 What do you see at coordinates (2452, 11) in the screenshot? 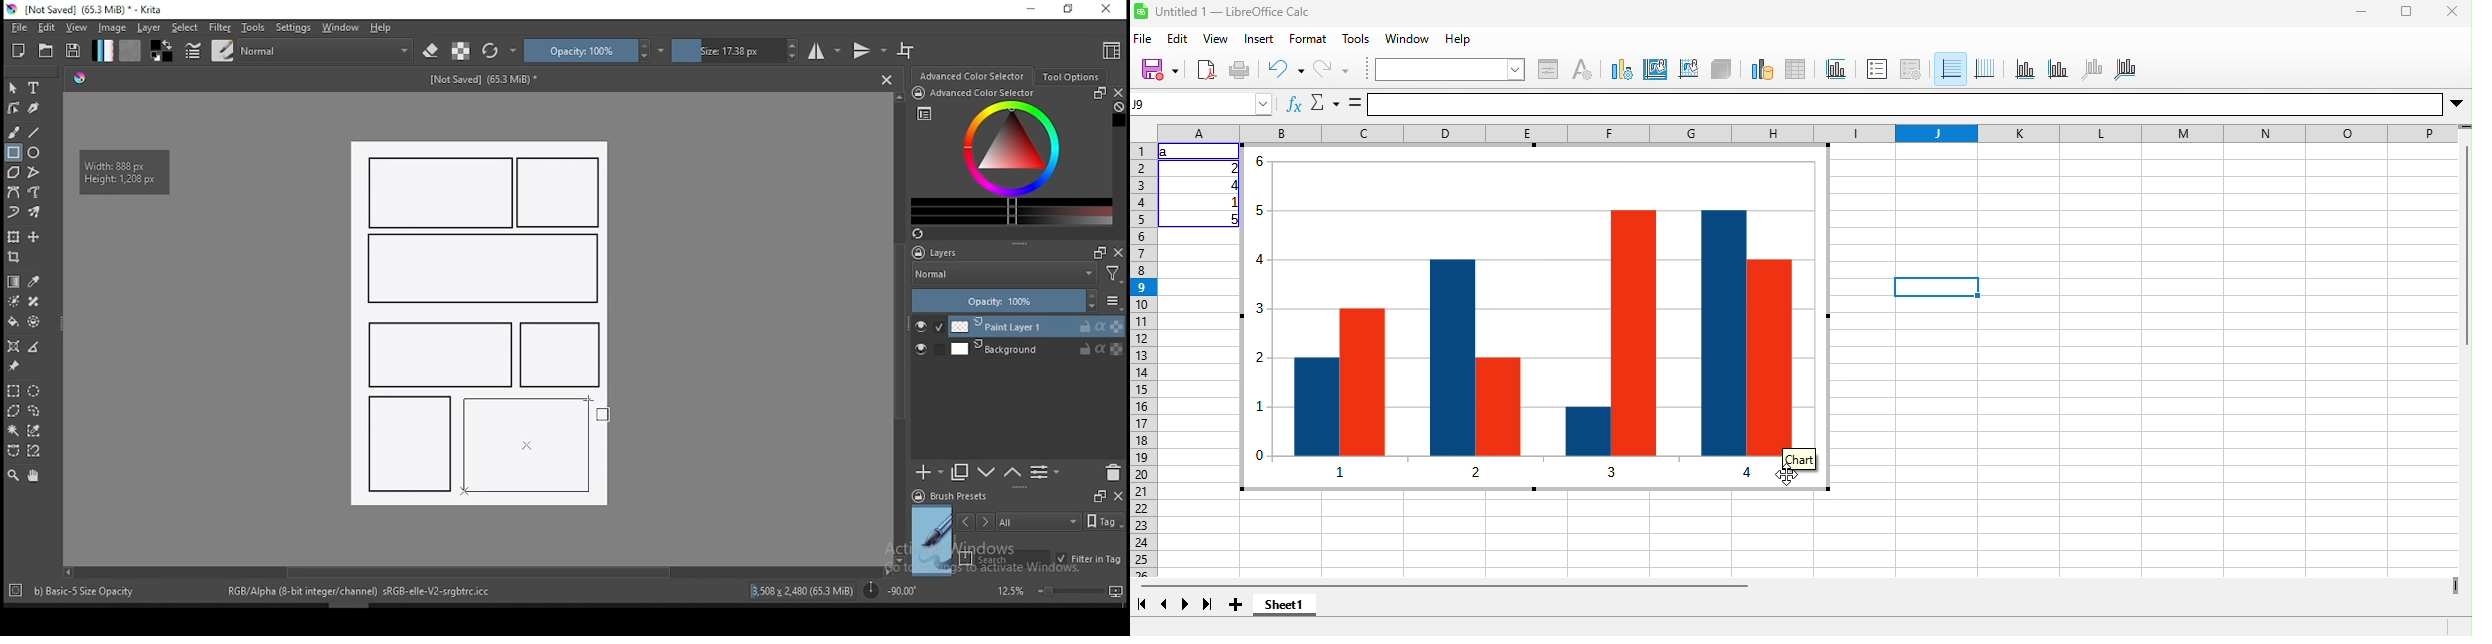
I see `close` at bounding box center [2452, 11].